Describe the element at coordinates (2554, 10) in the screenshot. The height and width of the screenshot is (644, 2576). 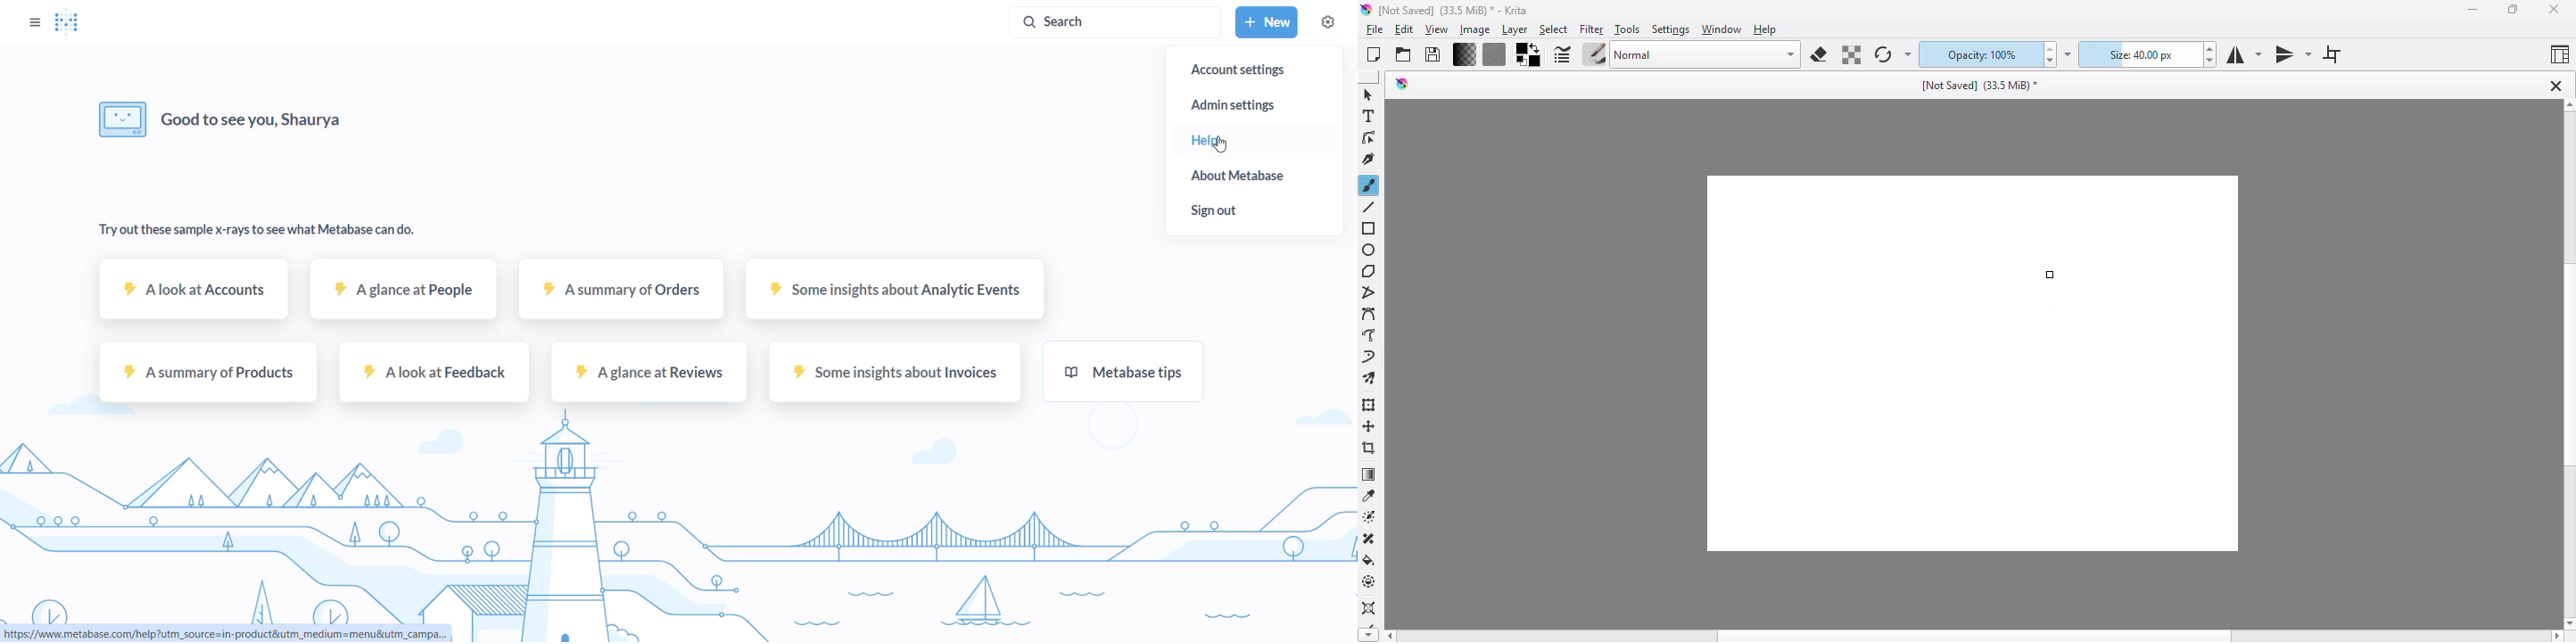
I see `close` at that location.